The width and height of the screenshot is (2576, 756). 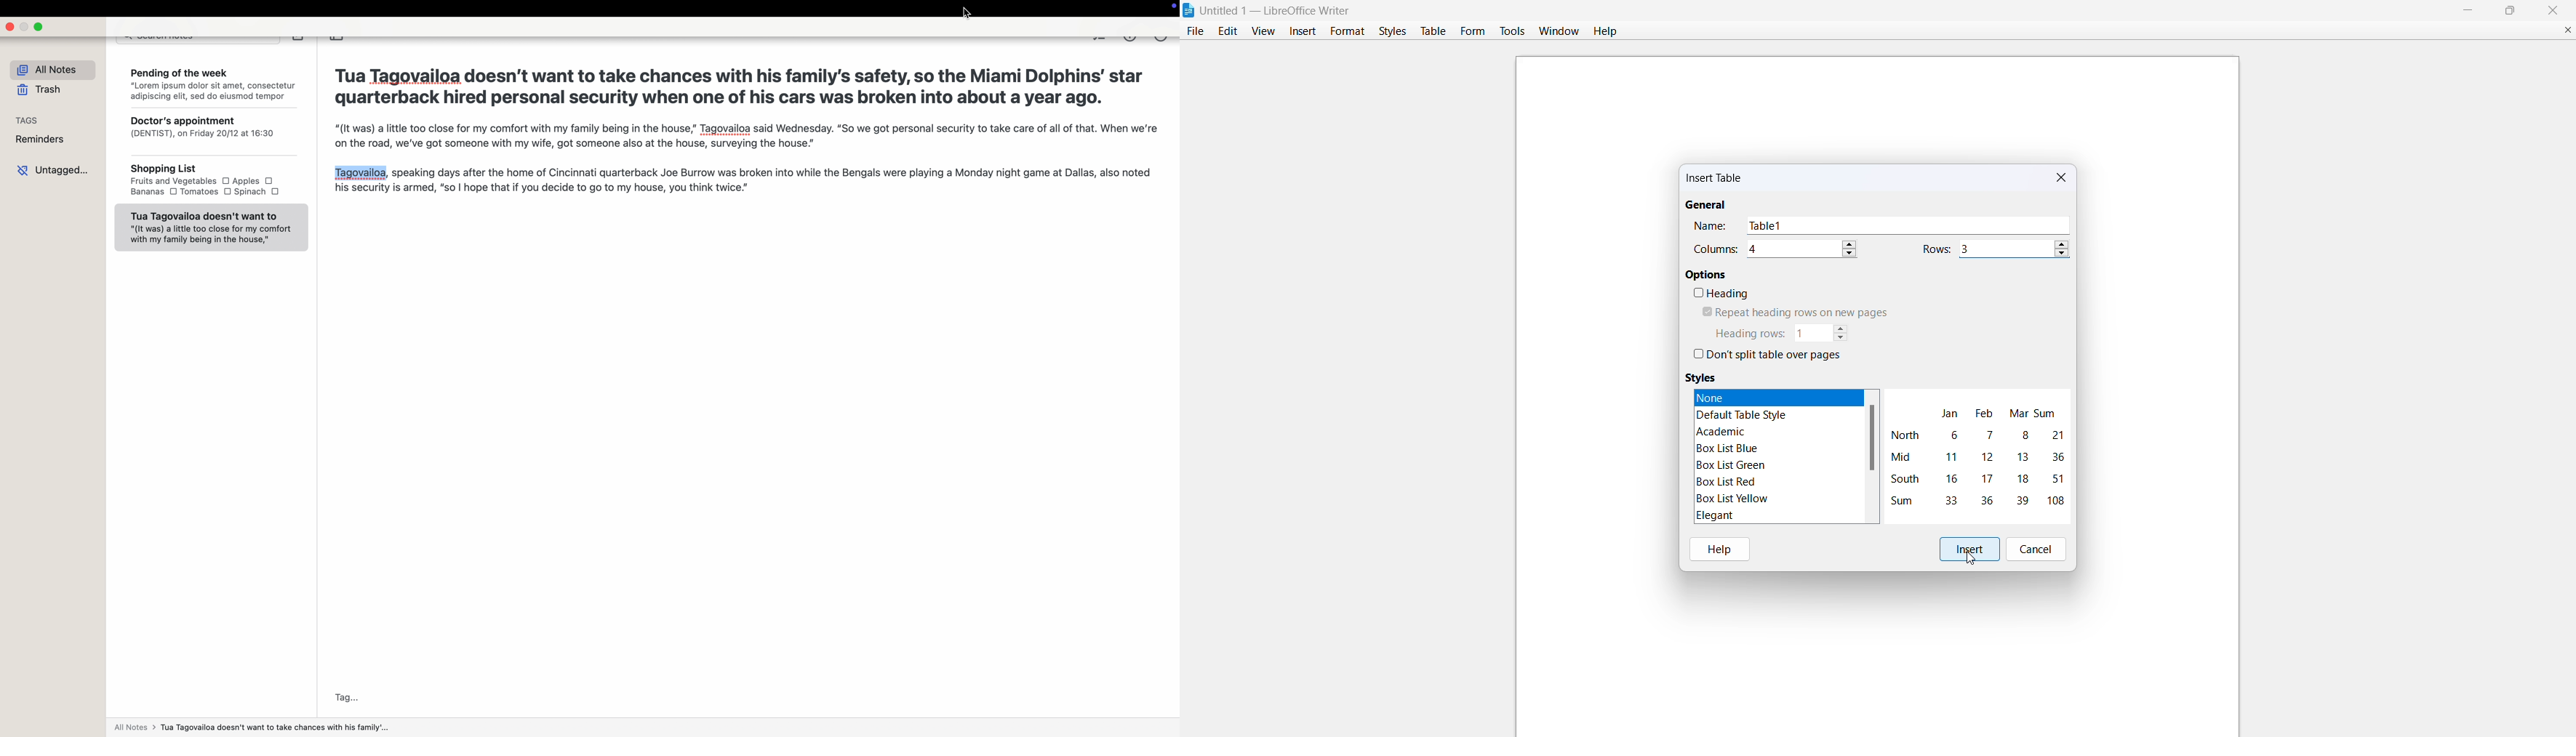 What do you see at coordinates (967, 14) in the screenshot?
I see `cursor` at bounding box center [967, 14].